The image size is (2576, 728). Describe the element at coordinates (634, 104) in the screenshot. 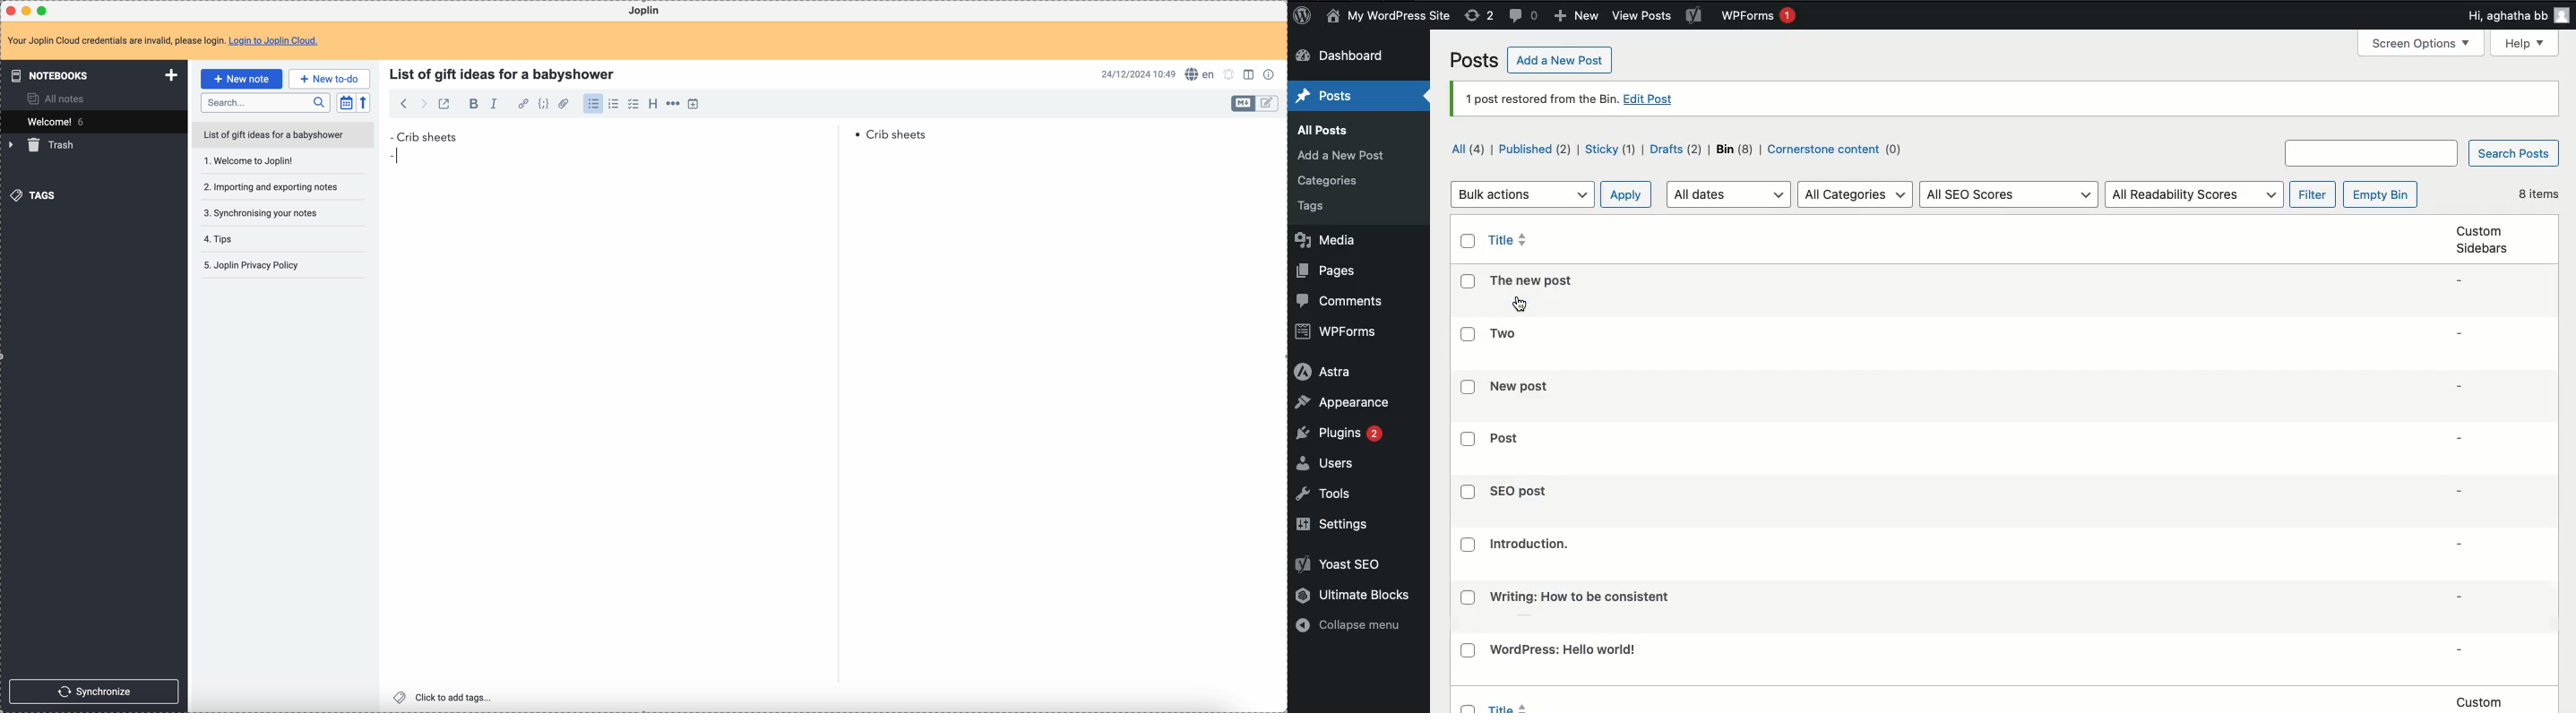

I see `checklist` at that location.